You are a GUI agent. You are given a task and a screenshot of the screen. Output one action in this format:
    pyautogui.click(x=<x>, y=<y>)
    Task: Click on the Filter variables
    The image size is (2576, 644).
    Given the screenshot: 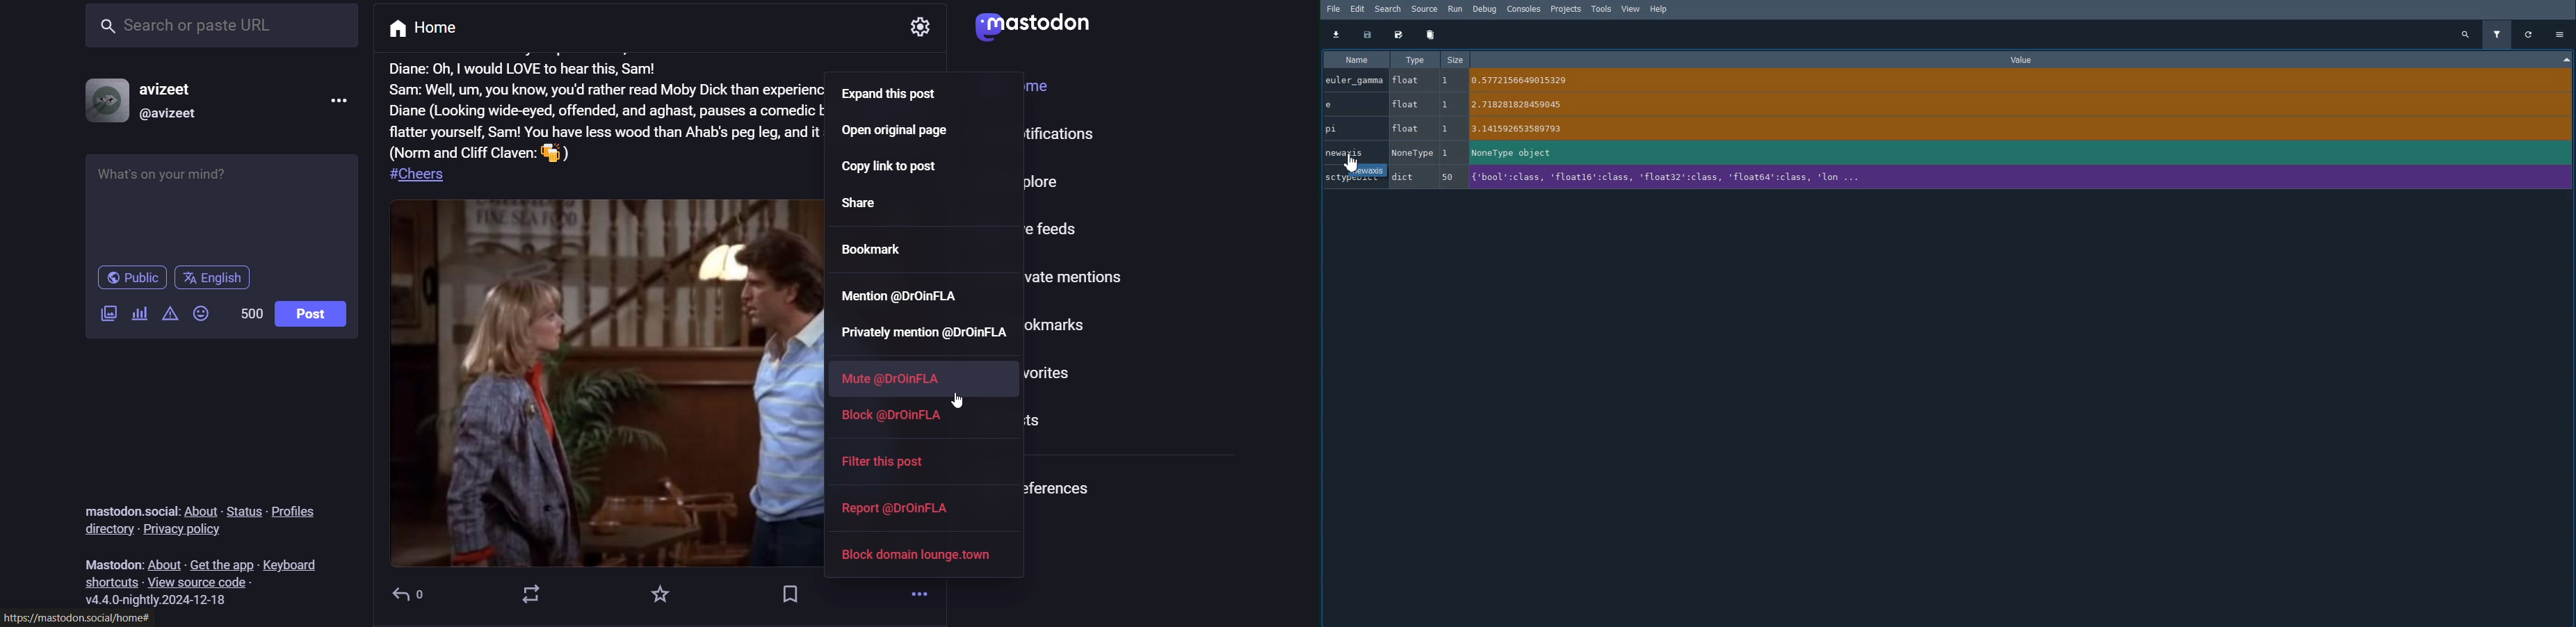 What is the action you would take?
    pyautogui.click(x=2499, y=34)
    